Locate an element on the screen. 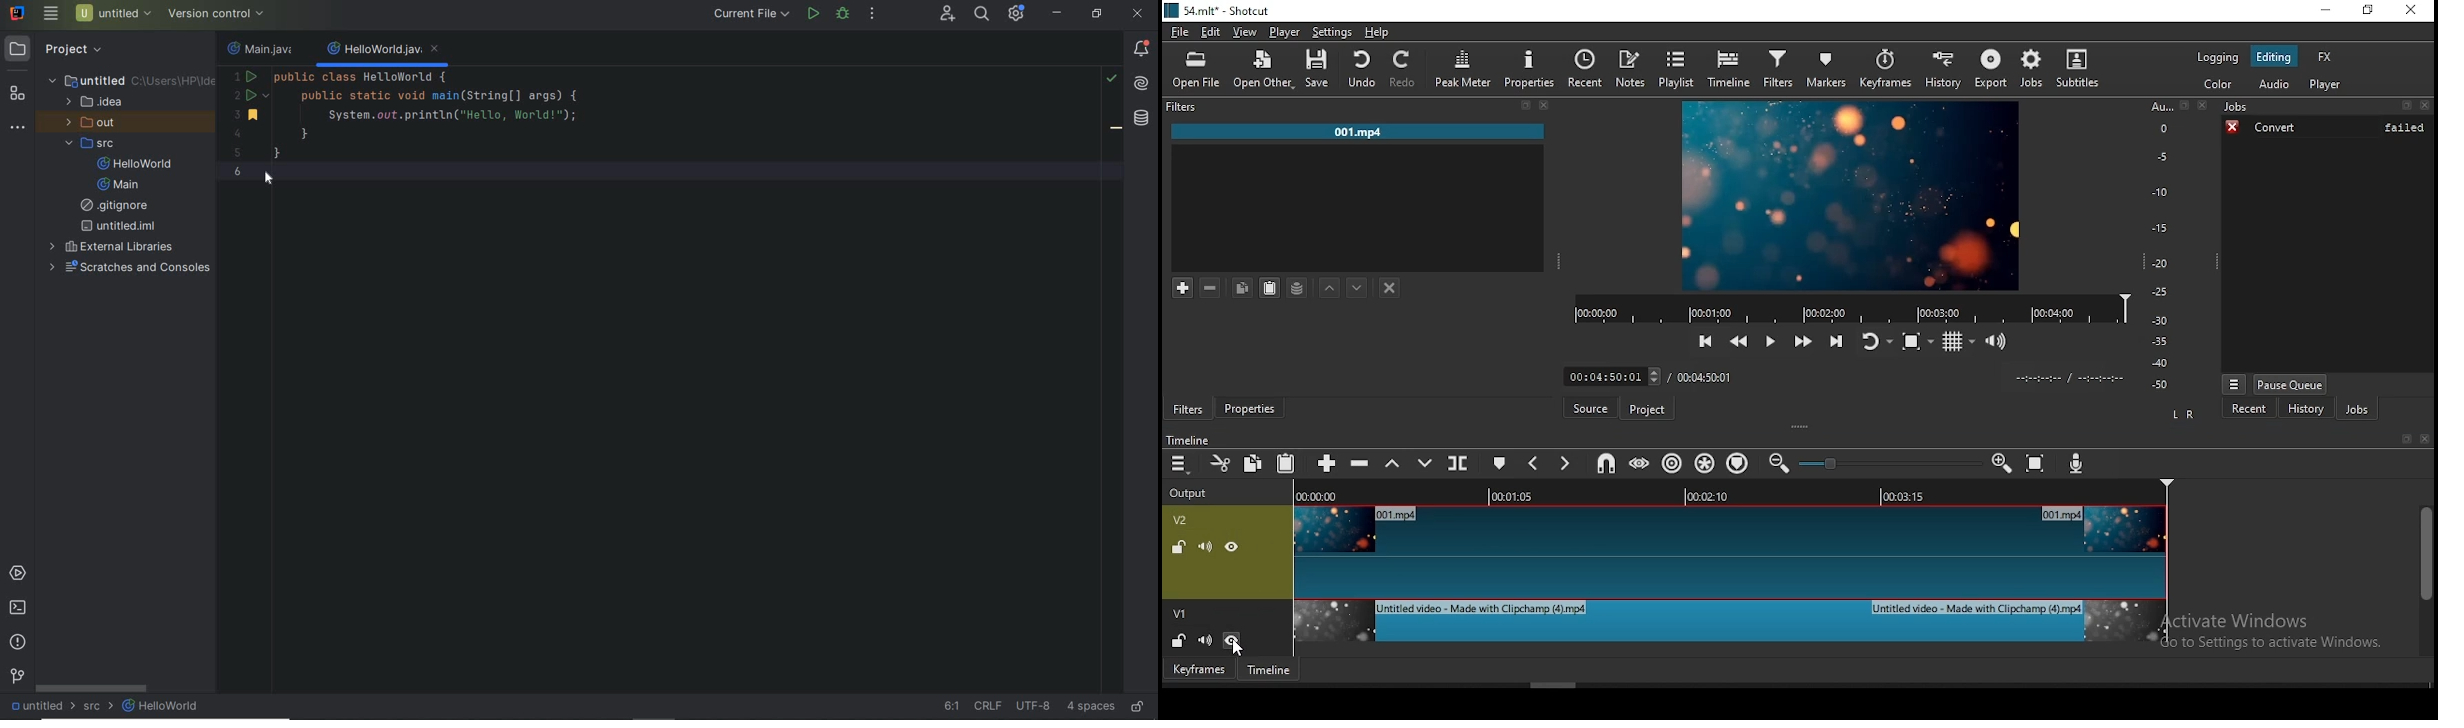 Image resolution: width=2464 pixels, height=728 pixels. jobs is located at coordinates (2326, 108).